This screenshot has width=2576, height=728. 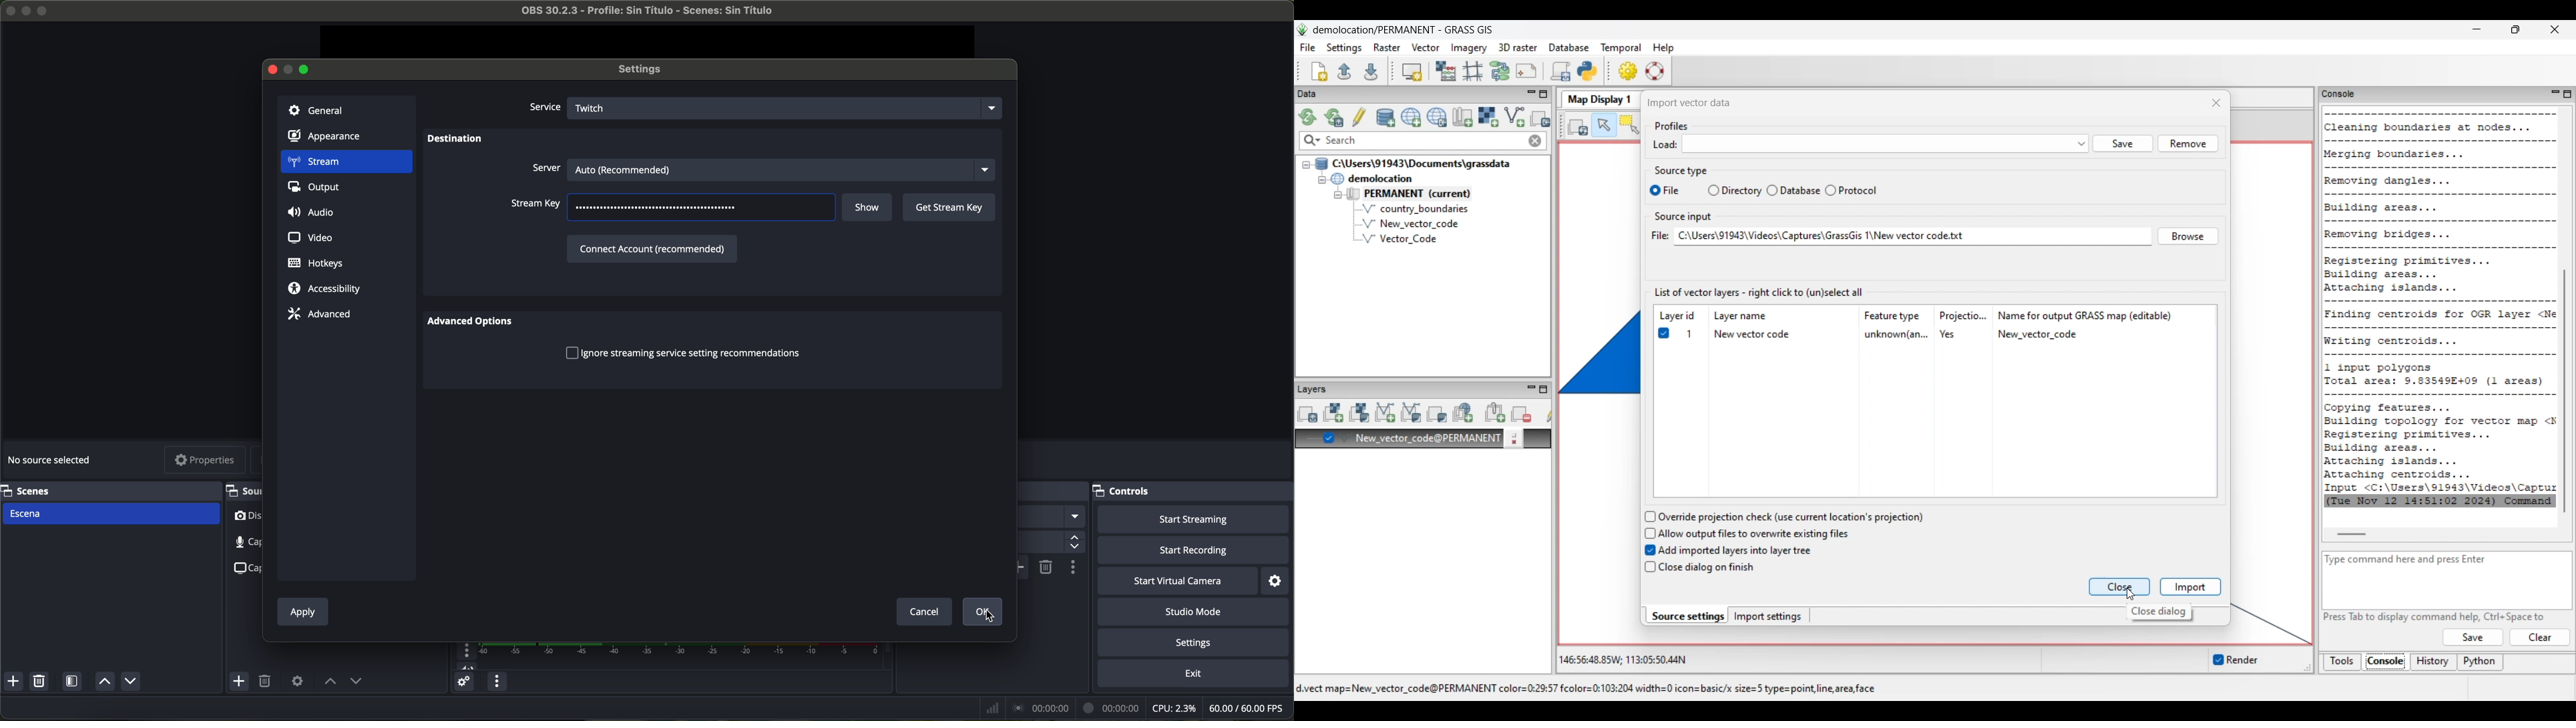 I want to click on cancel, so click(x=924, y=611).